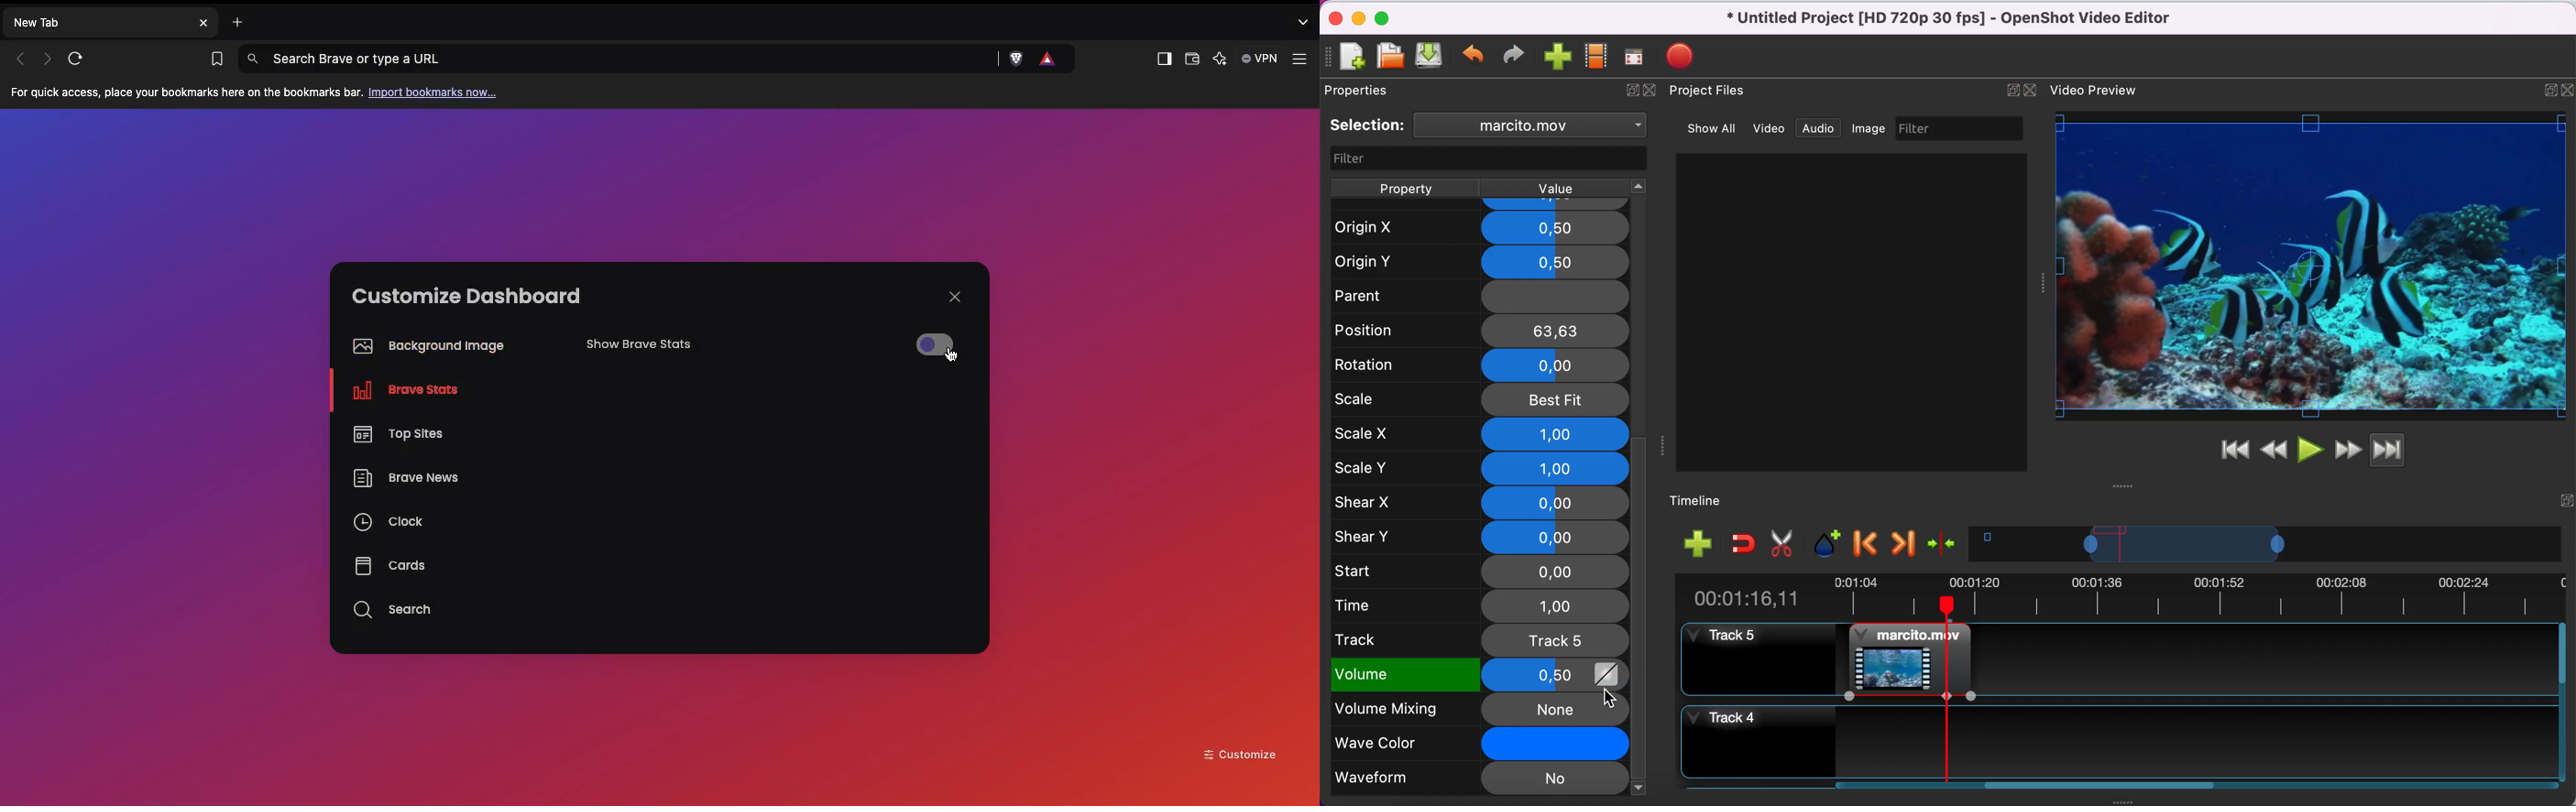 The width and height of the screenshot is (2576, 812). What do you see at coordinates (466, 296) in the screenshot?
I see `Customize dashboard` at bounding box center [466, 296].